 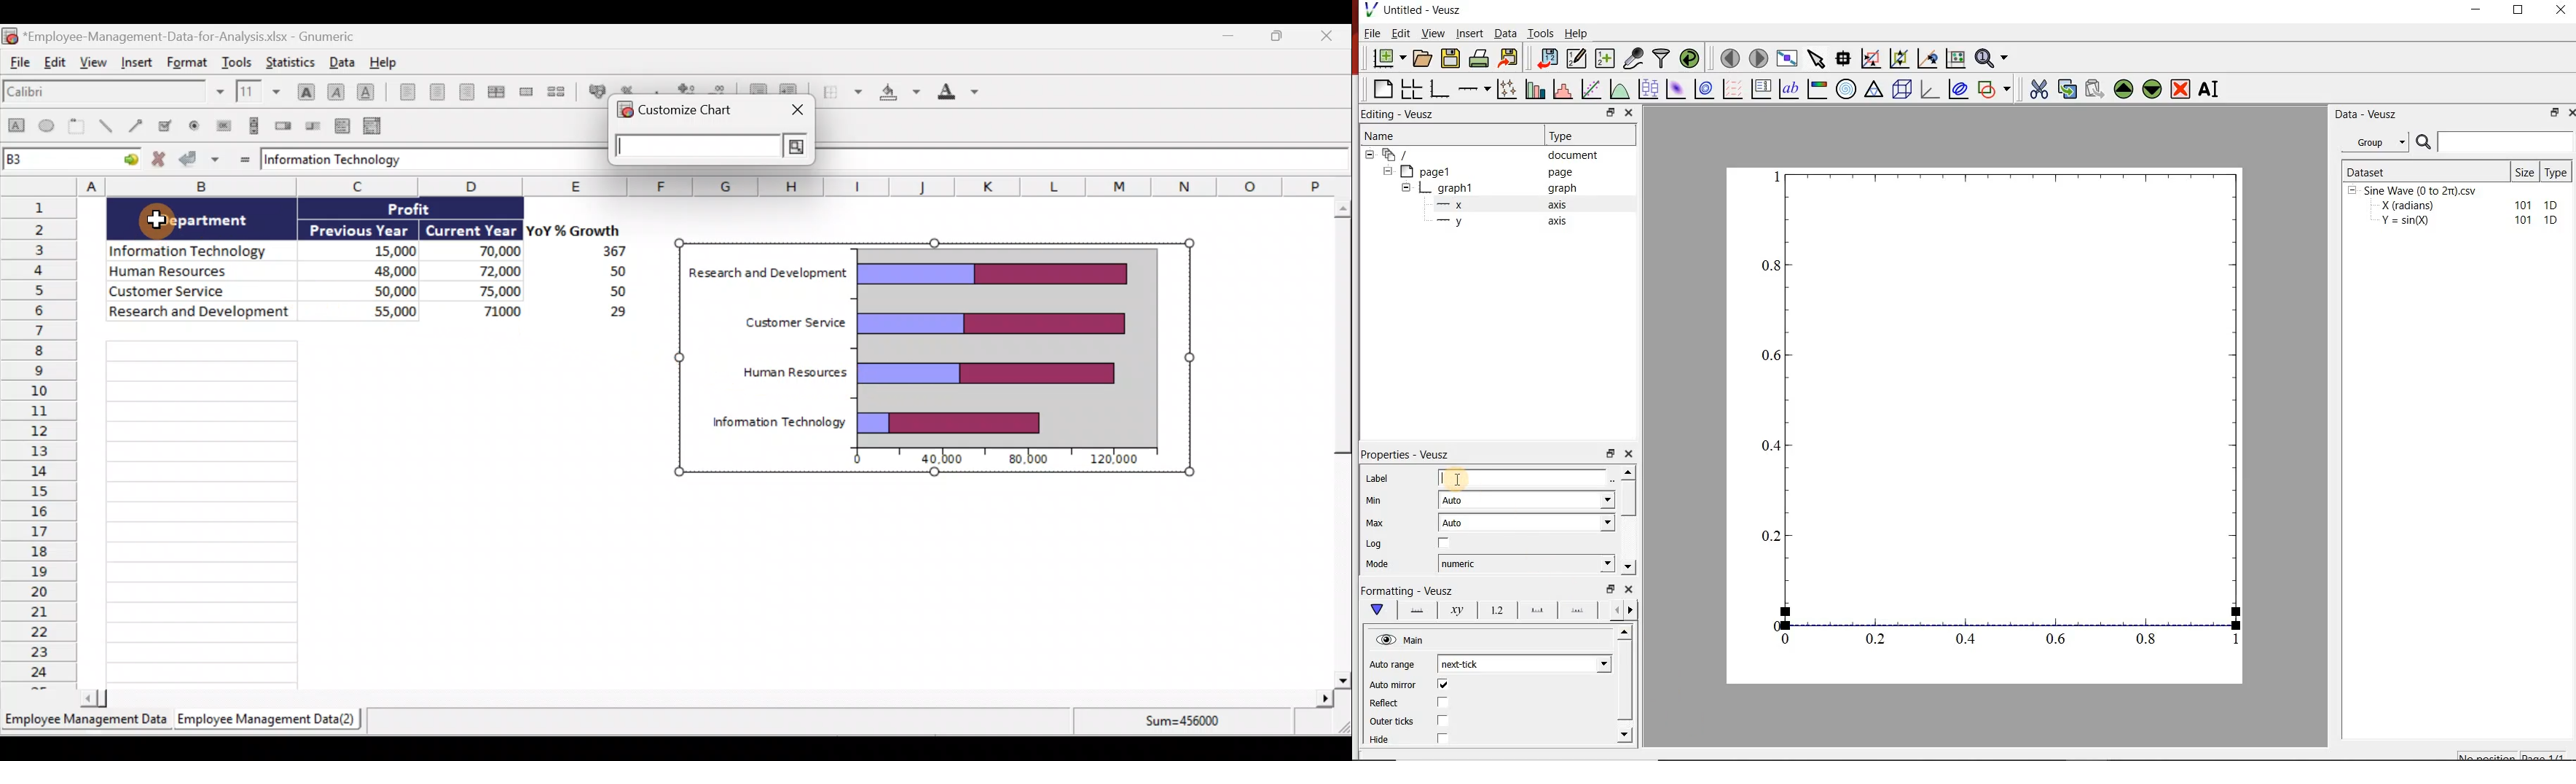 I want to click on Max, so click(x=1375, y=523).